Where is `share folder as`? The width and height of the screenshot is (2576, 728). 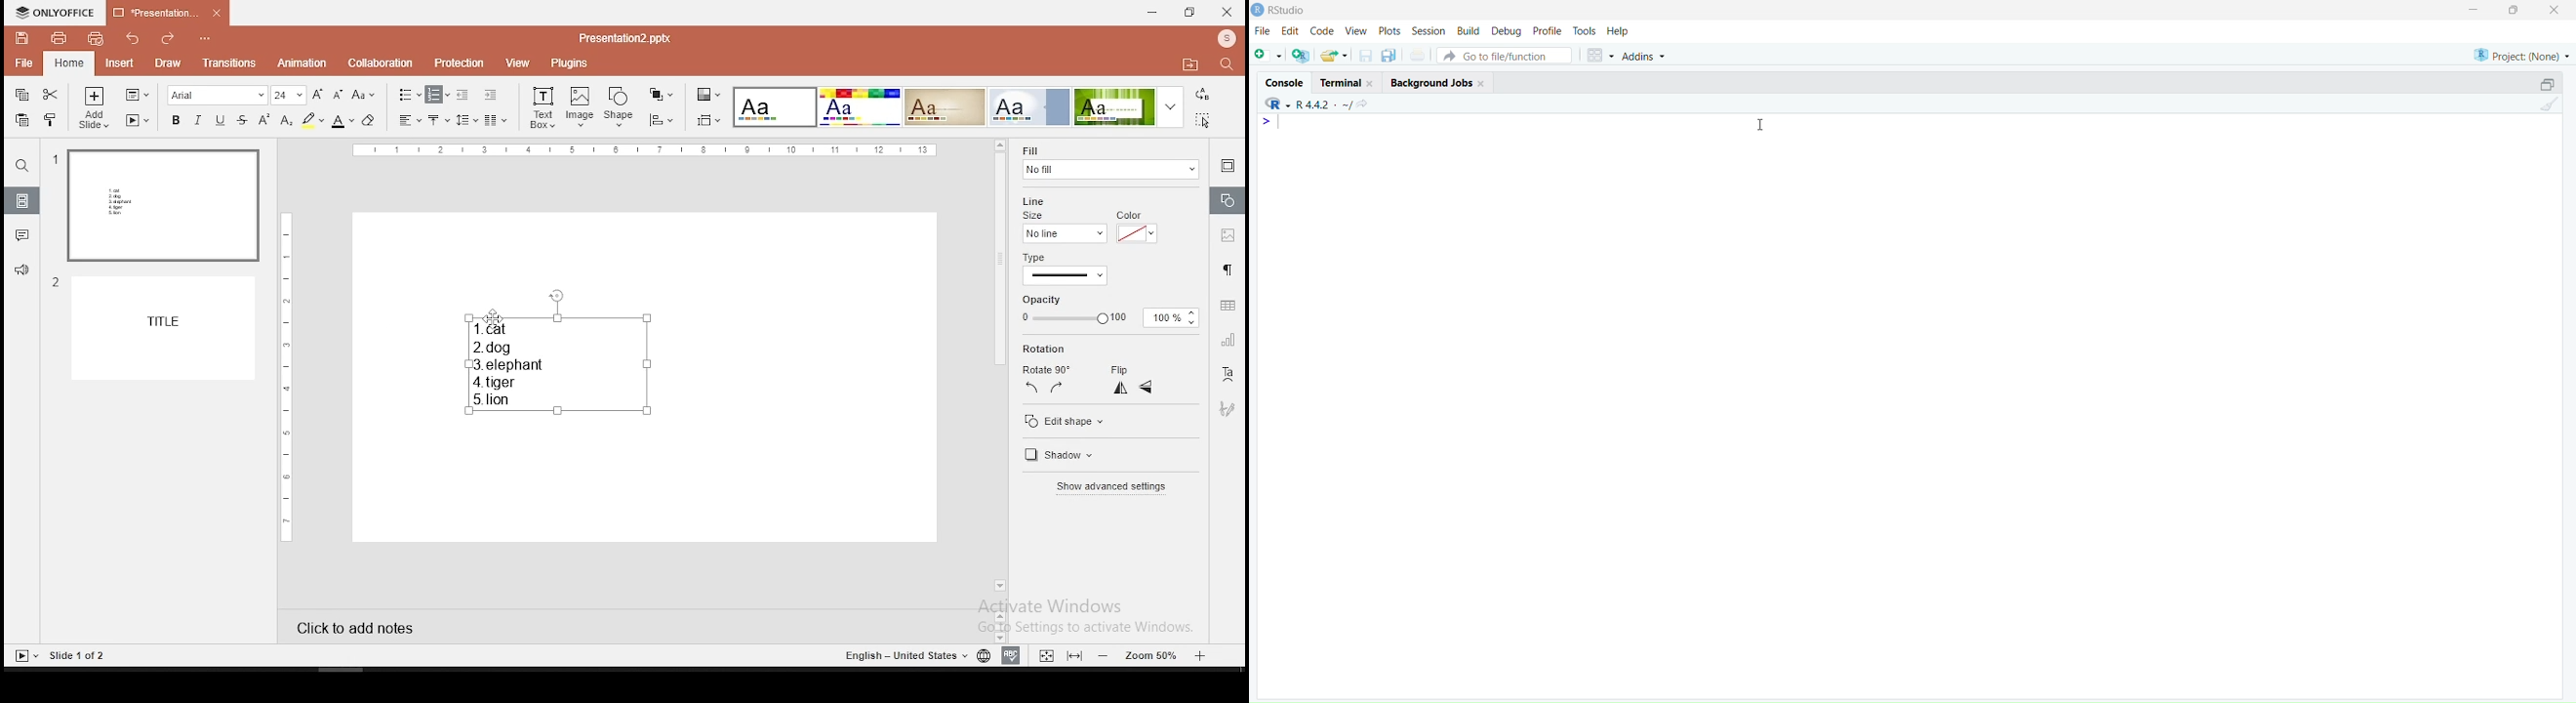 share folder as is located at coordinates (1333, 55).